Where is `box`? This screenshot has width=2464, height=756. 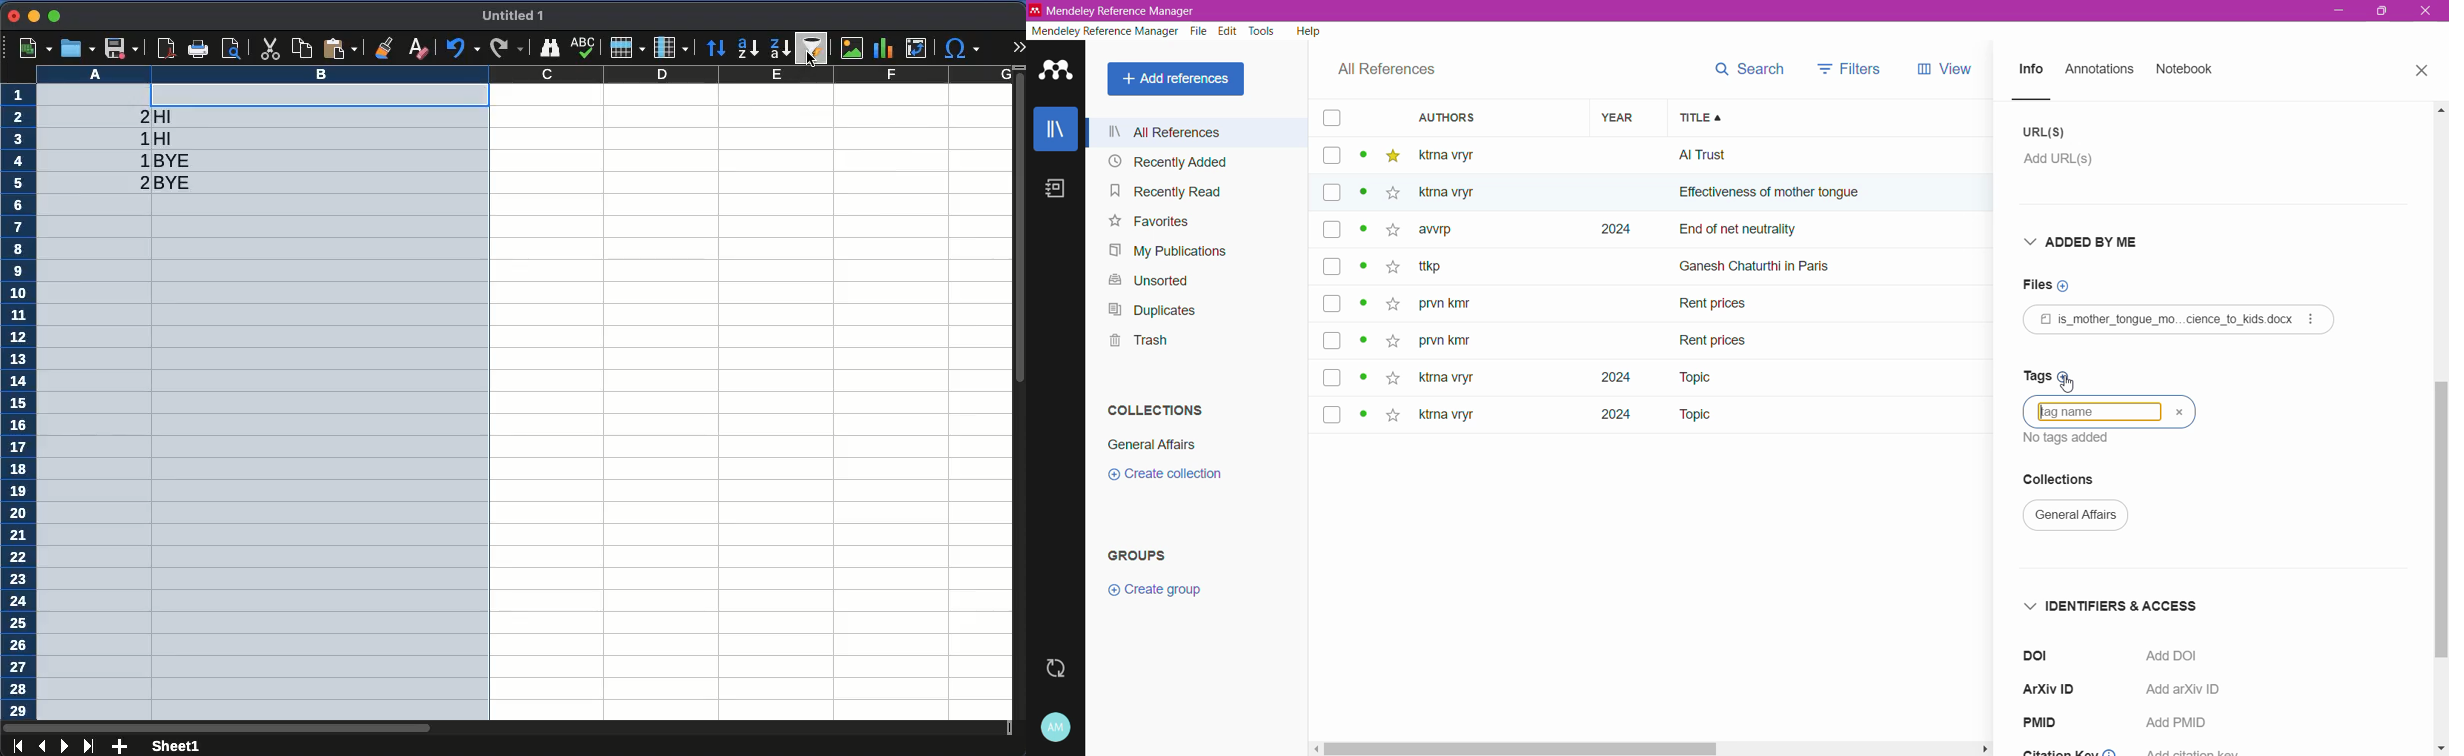
box is located at coordinates (1337, 377).